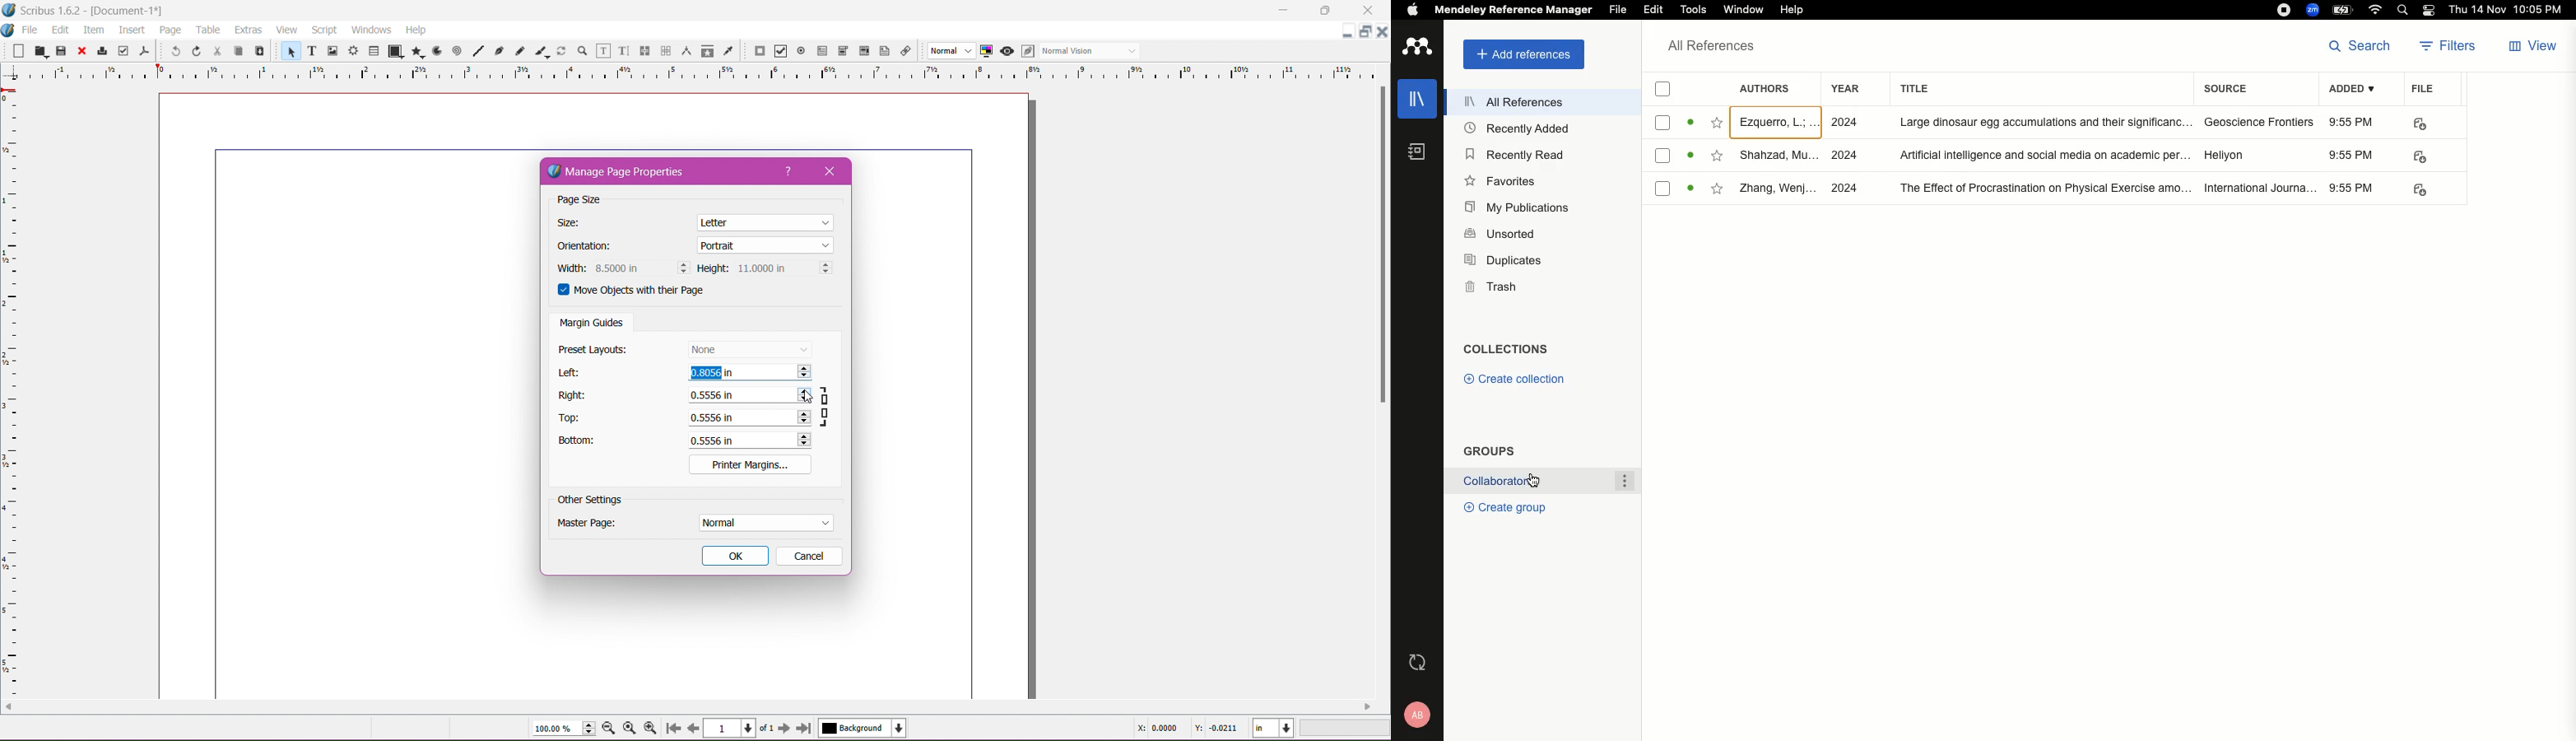  What do you see at coordinates (375, 50) in the screenshot?
I see `Table` at bounding box center [375, 50].